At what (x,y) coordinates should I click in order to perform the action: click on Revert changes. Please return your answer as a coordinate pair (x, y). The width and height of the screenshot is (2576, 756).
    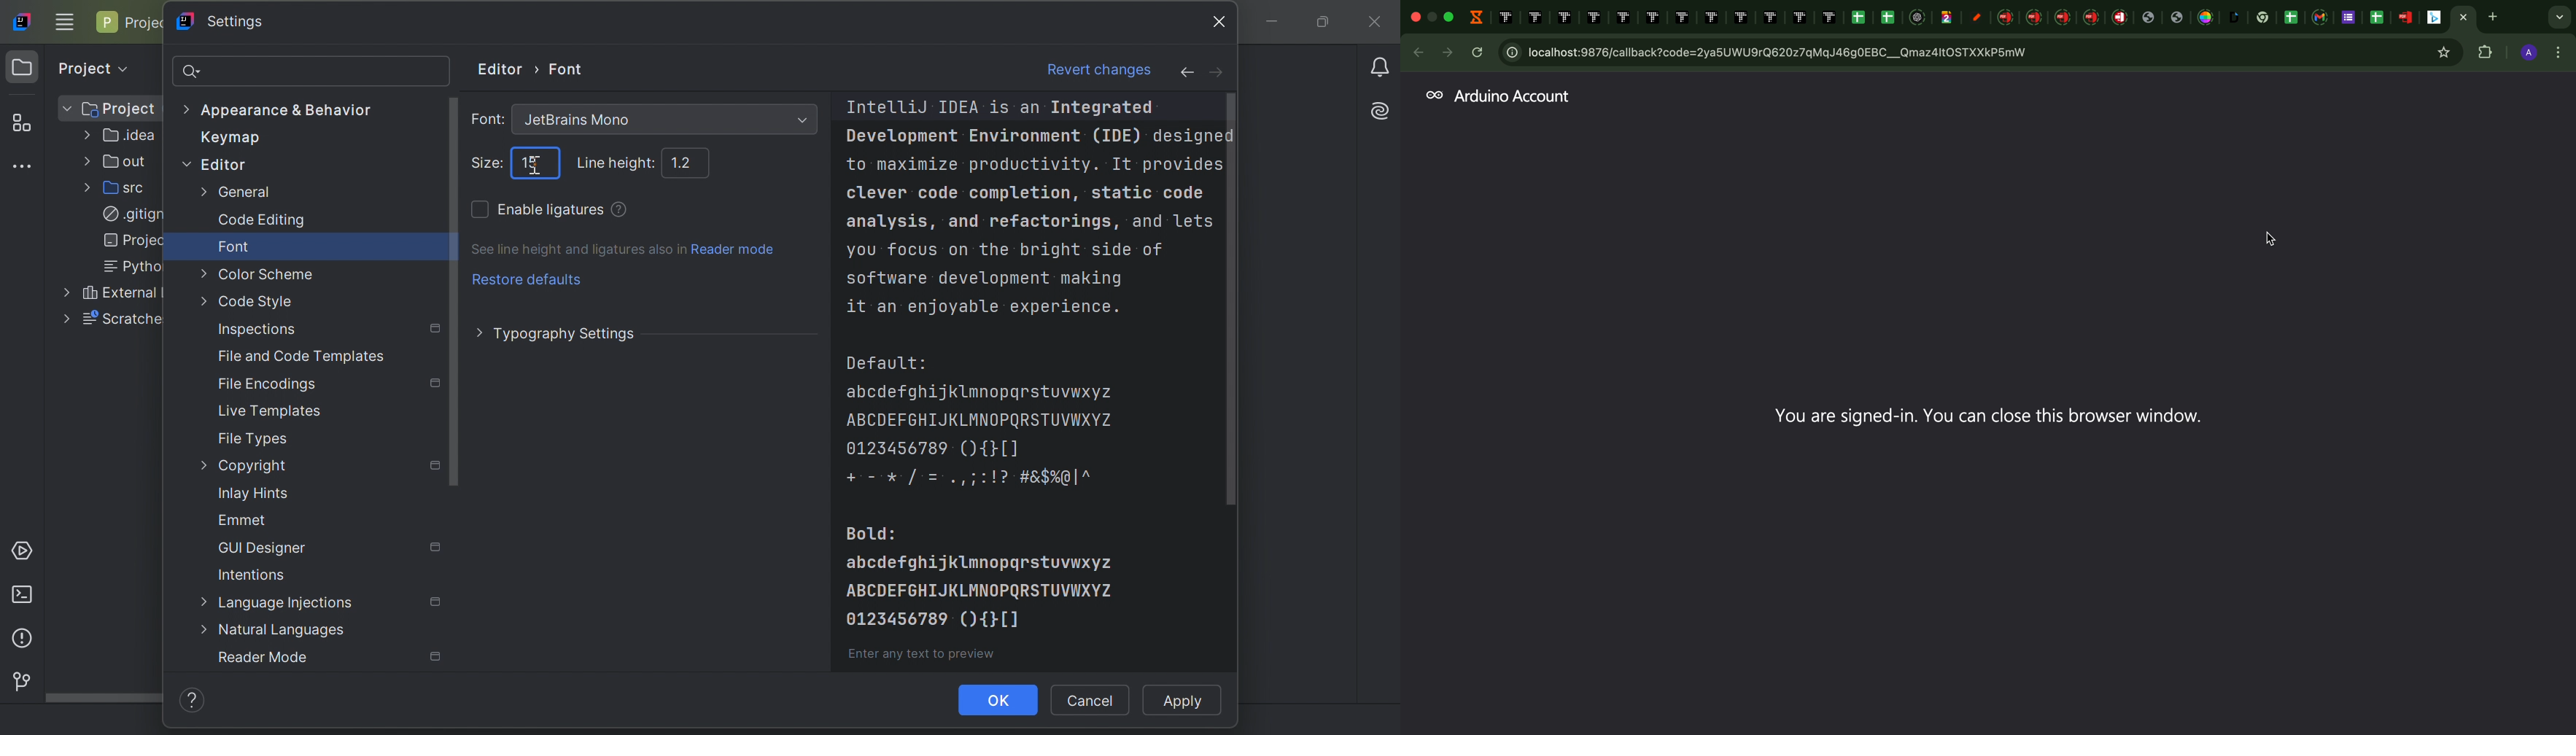
    Looking at the image, I should click on (1098, 70).